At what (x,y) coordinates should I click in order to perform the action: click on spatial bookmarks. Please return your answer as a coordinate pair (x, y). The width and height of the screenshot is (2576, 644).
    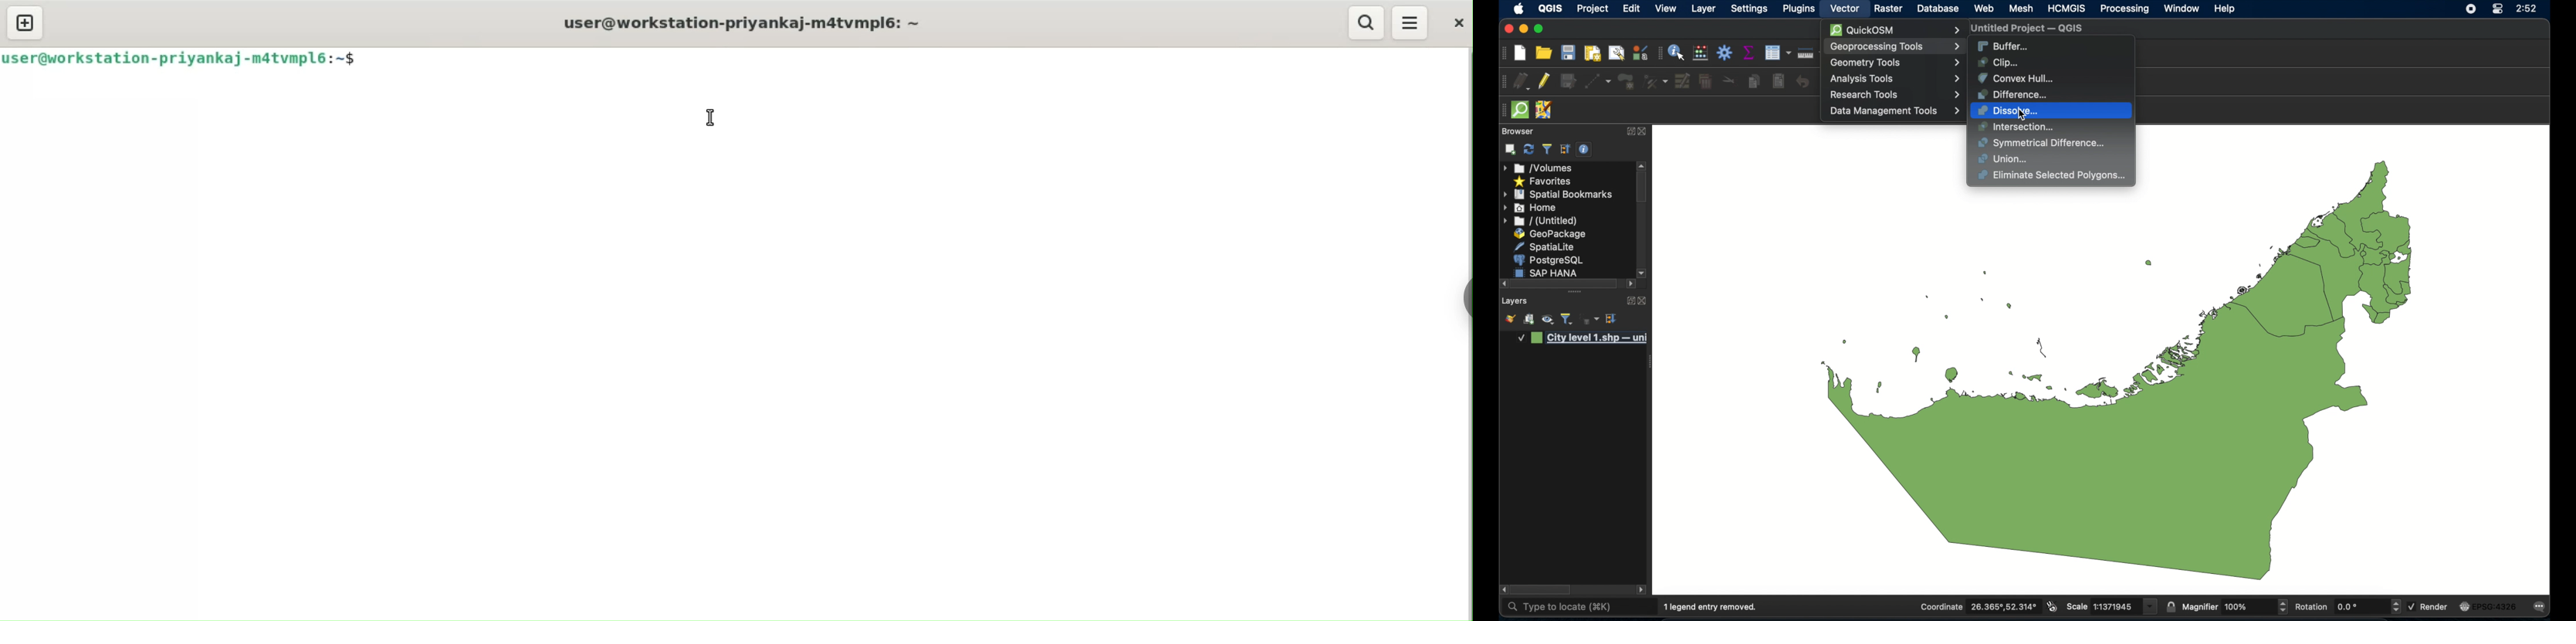
    Looking at the image, I should click on (1557, 195).